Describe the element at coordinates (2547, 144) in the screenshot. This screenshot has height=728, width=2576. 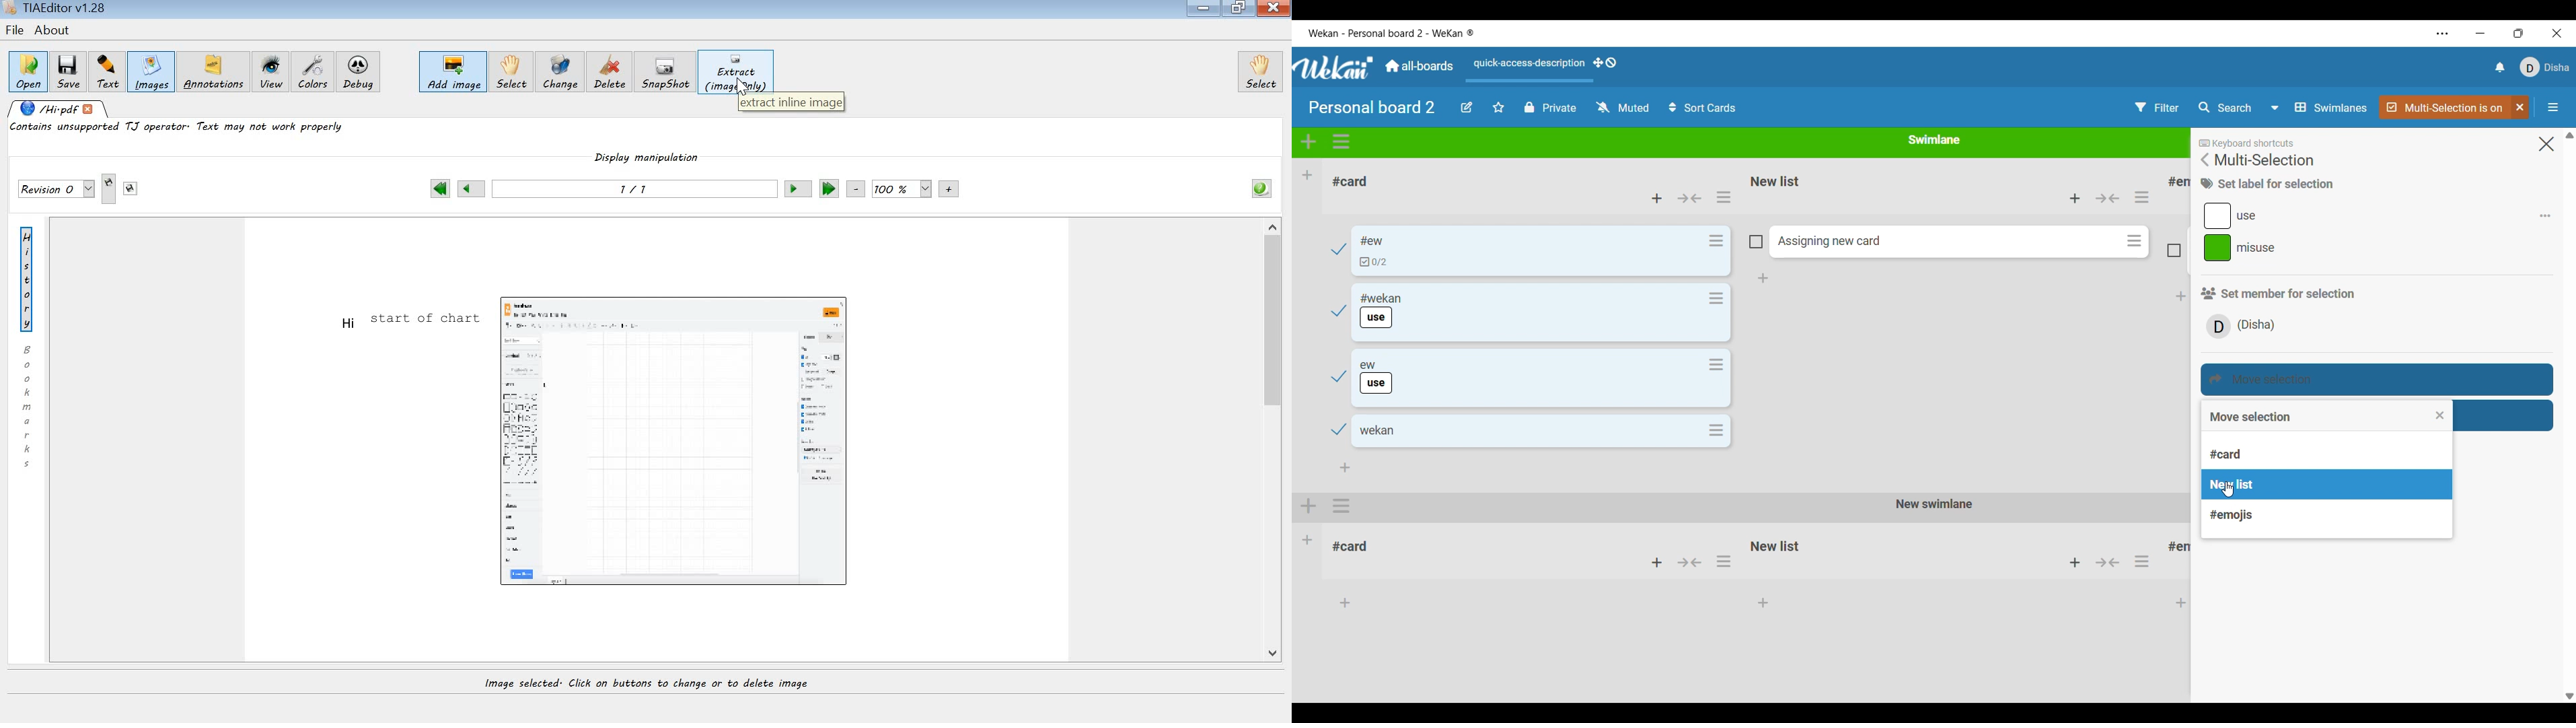
I see `Close menu` at that location.